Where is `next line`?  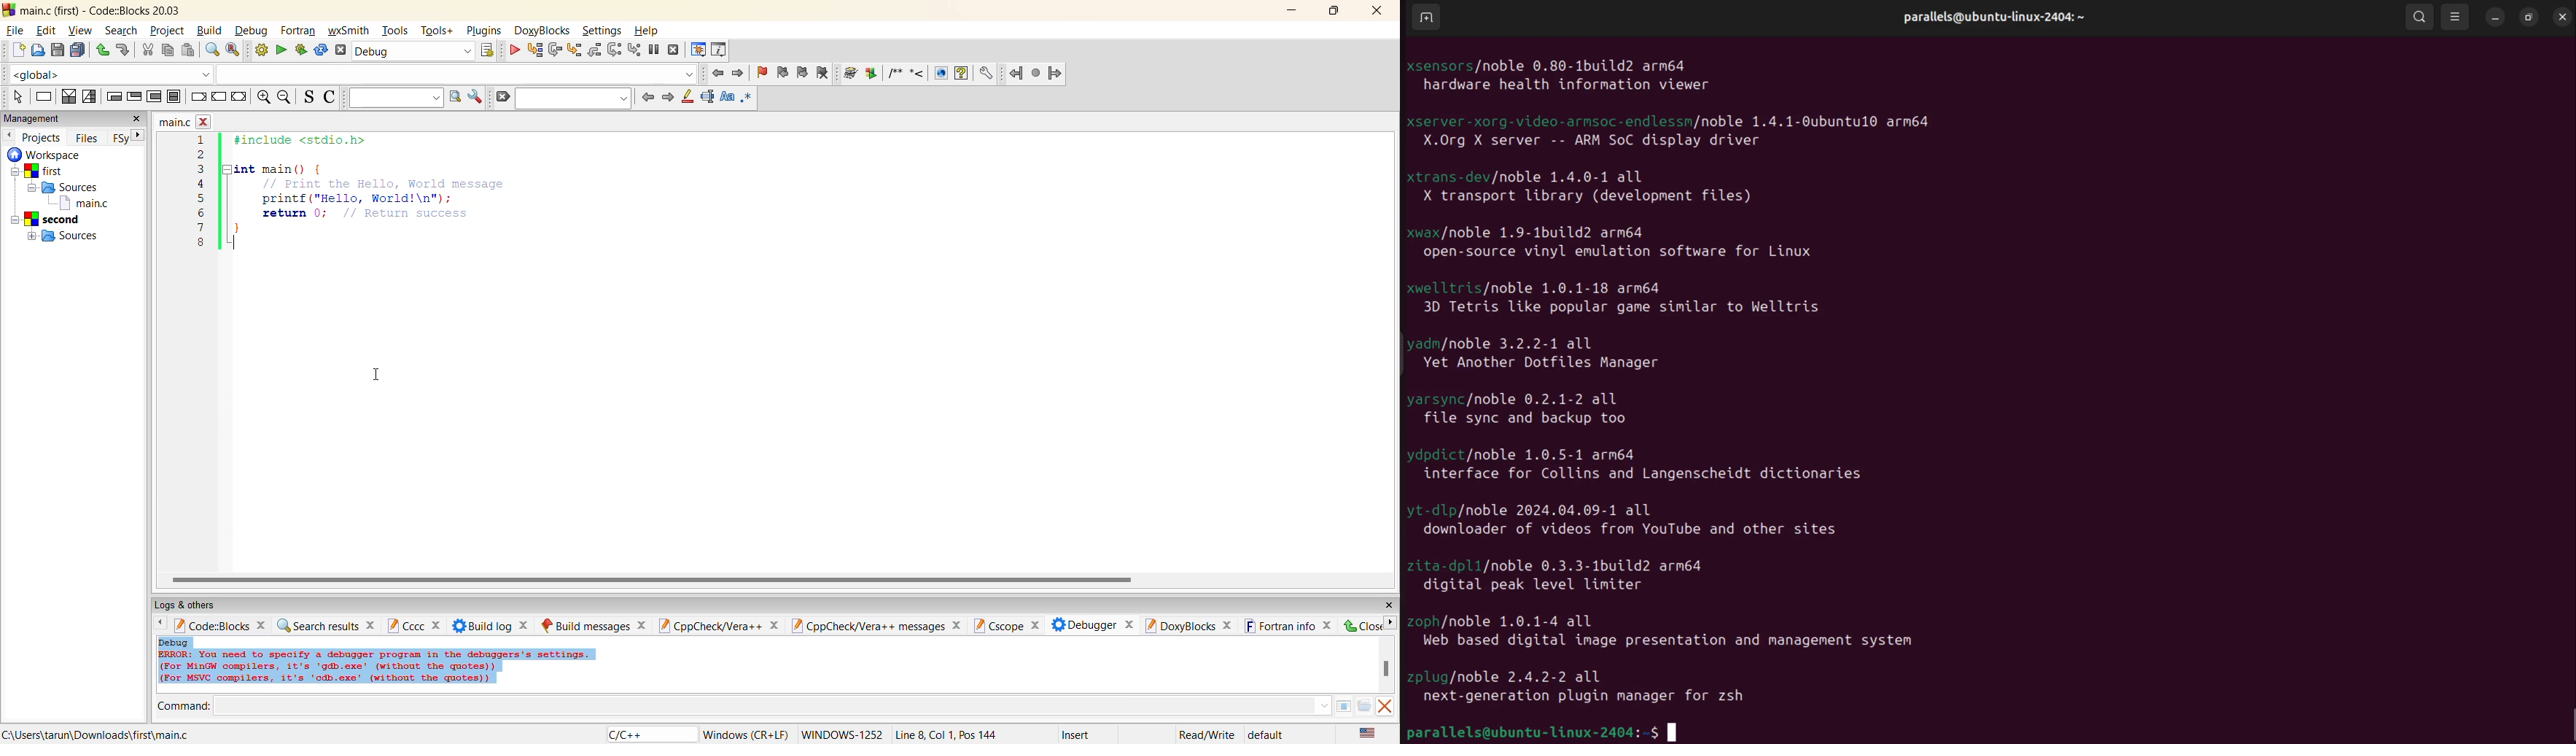
next line is located at coordinates (553, 51).